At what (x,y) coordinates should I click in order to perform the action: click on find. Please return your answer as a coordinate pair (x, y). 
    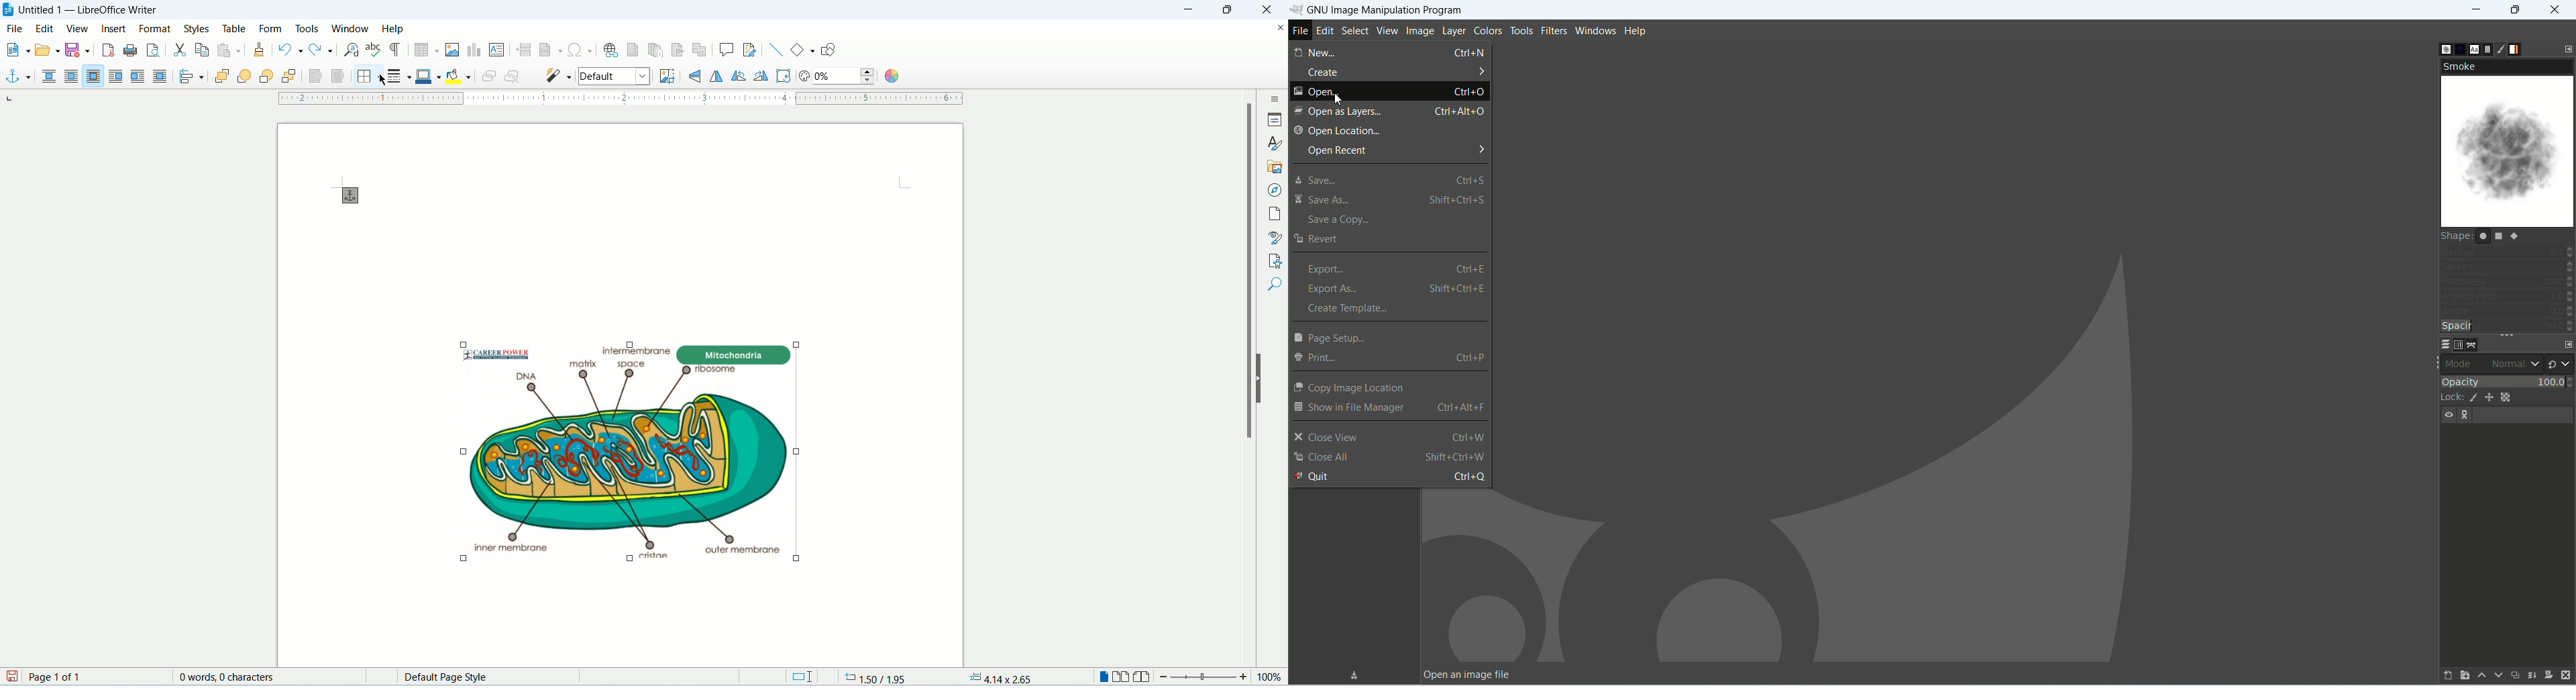
    Looking at the image, I should click on (1275, 309).